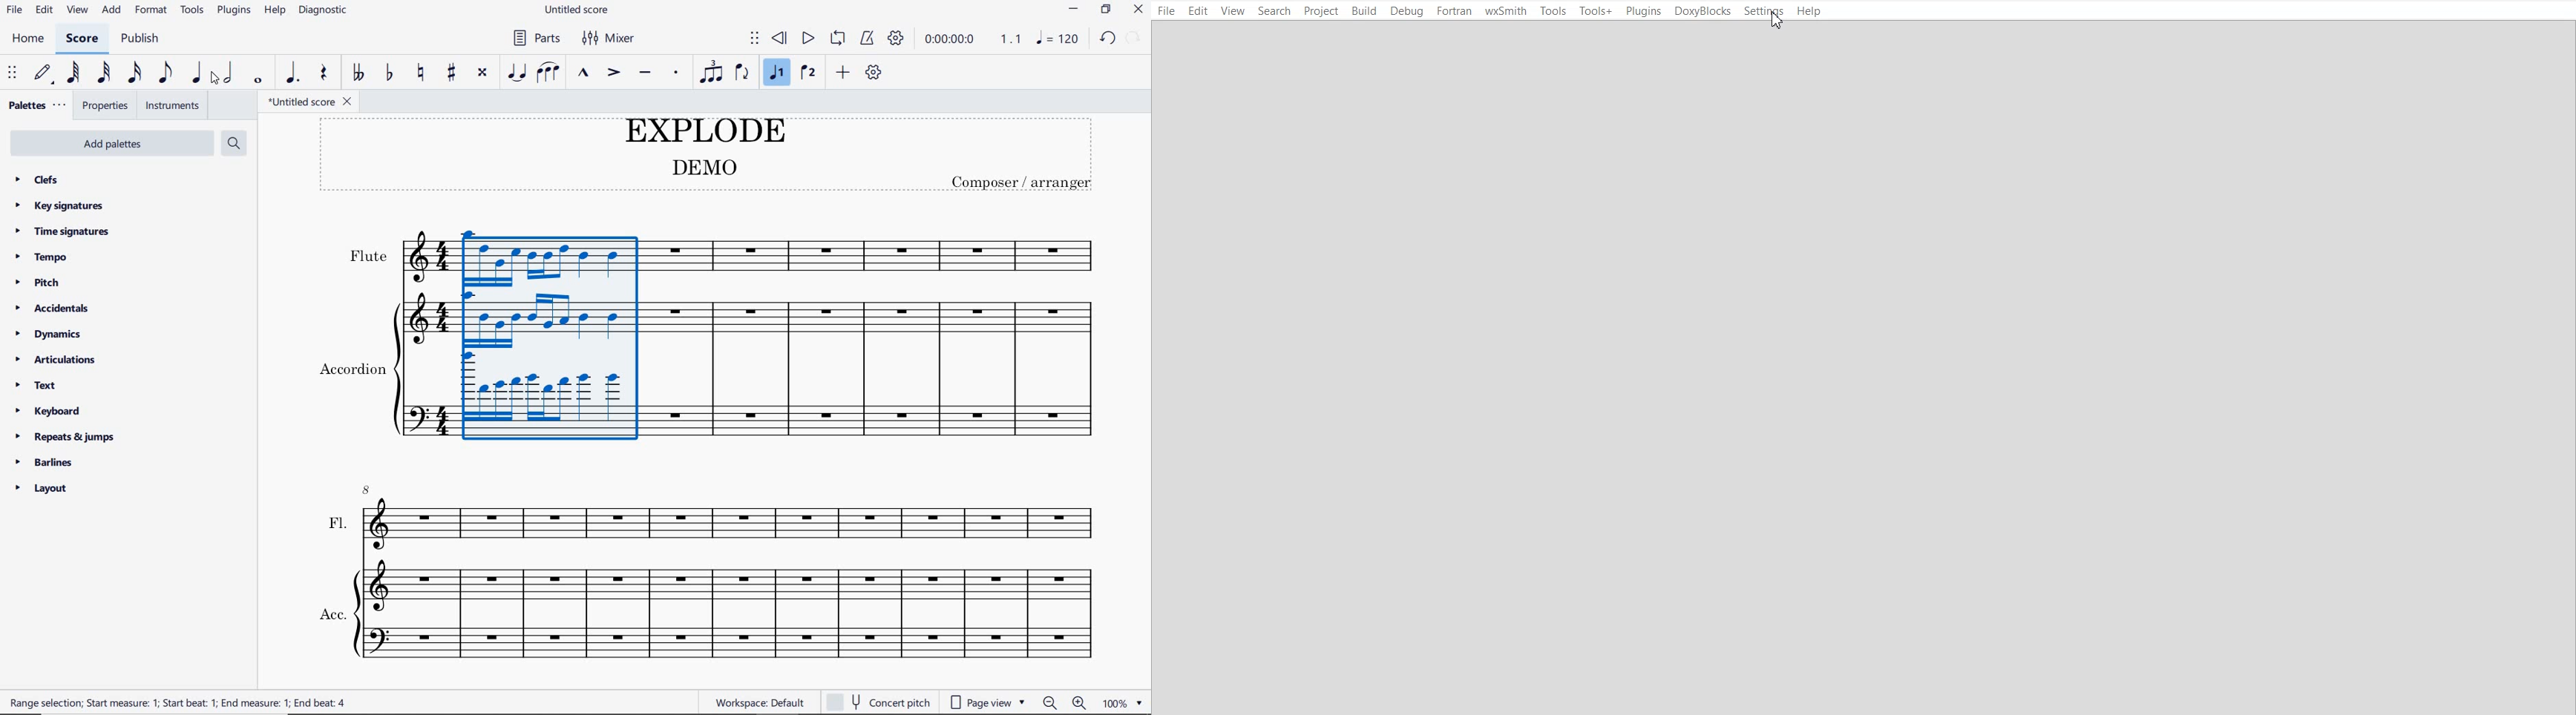  Describe the element at coordinates (1072, 8) in the screenshot. I see `minimize` at that location.